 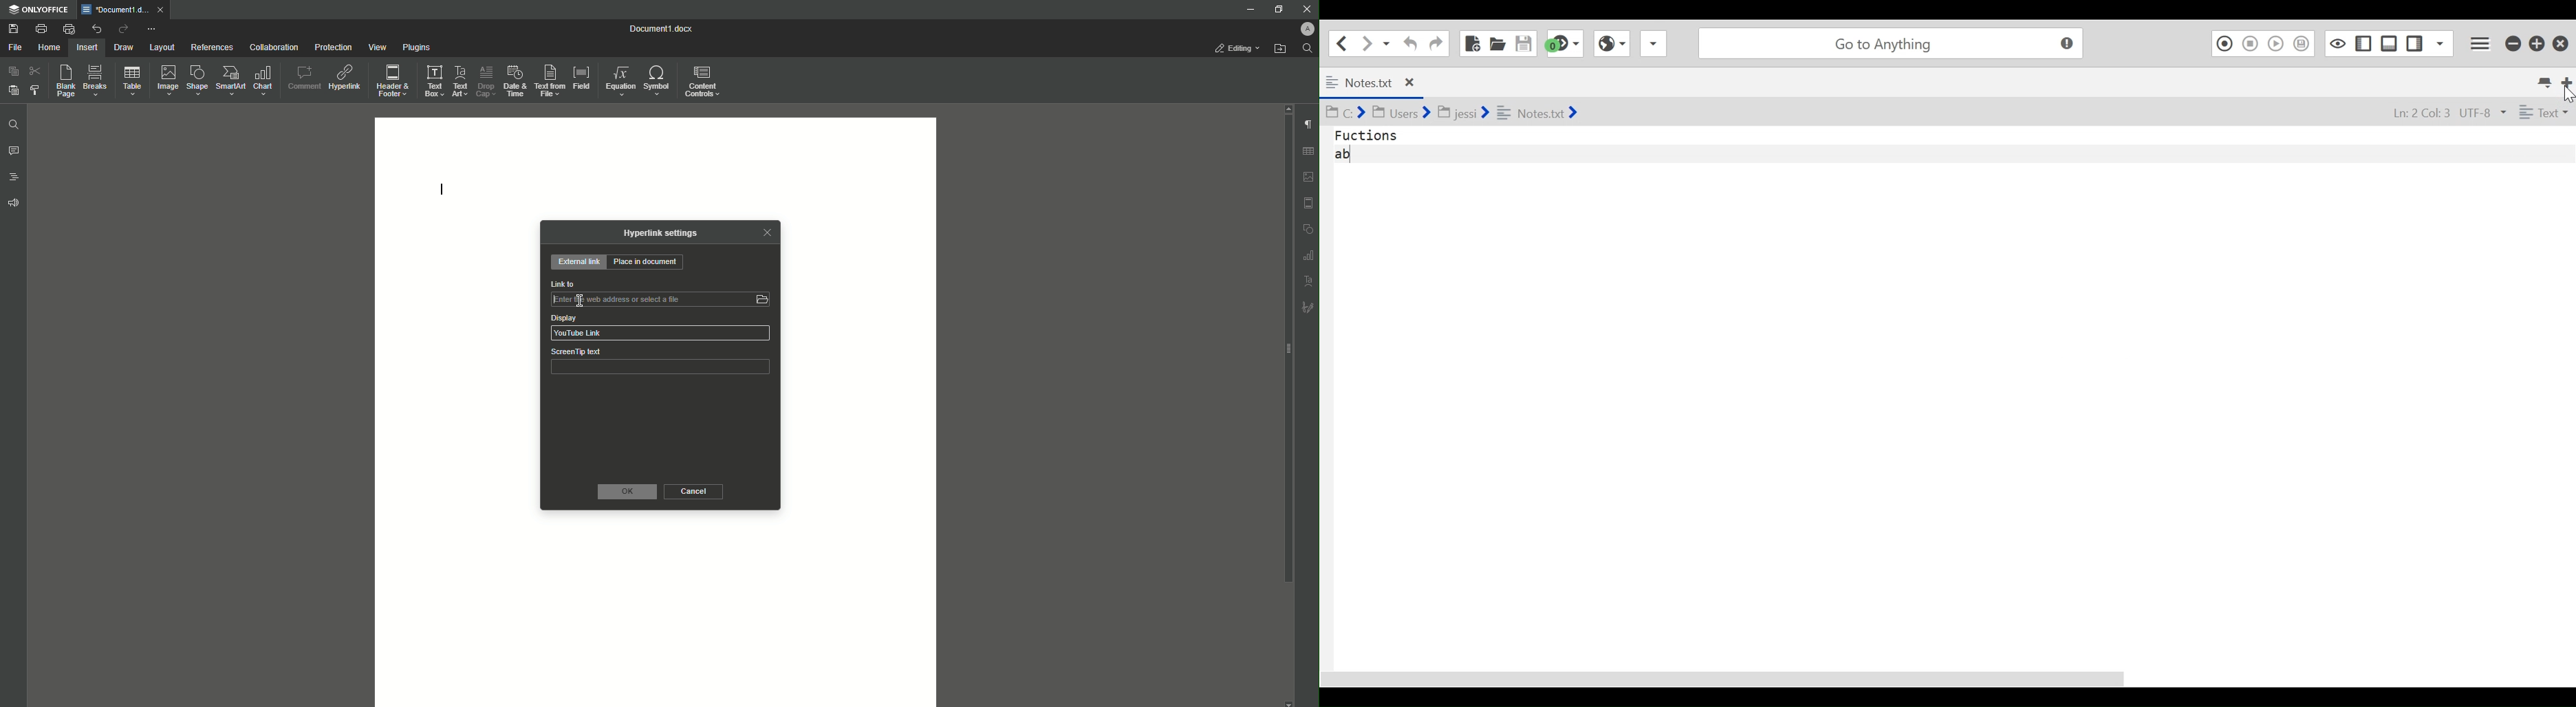 What do you see at coordinates (14, 203) in the screenshot?
I see `Feedback` at bounding box center [14, 203].